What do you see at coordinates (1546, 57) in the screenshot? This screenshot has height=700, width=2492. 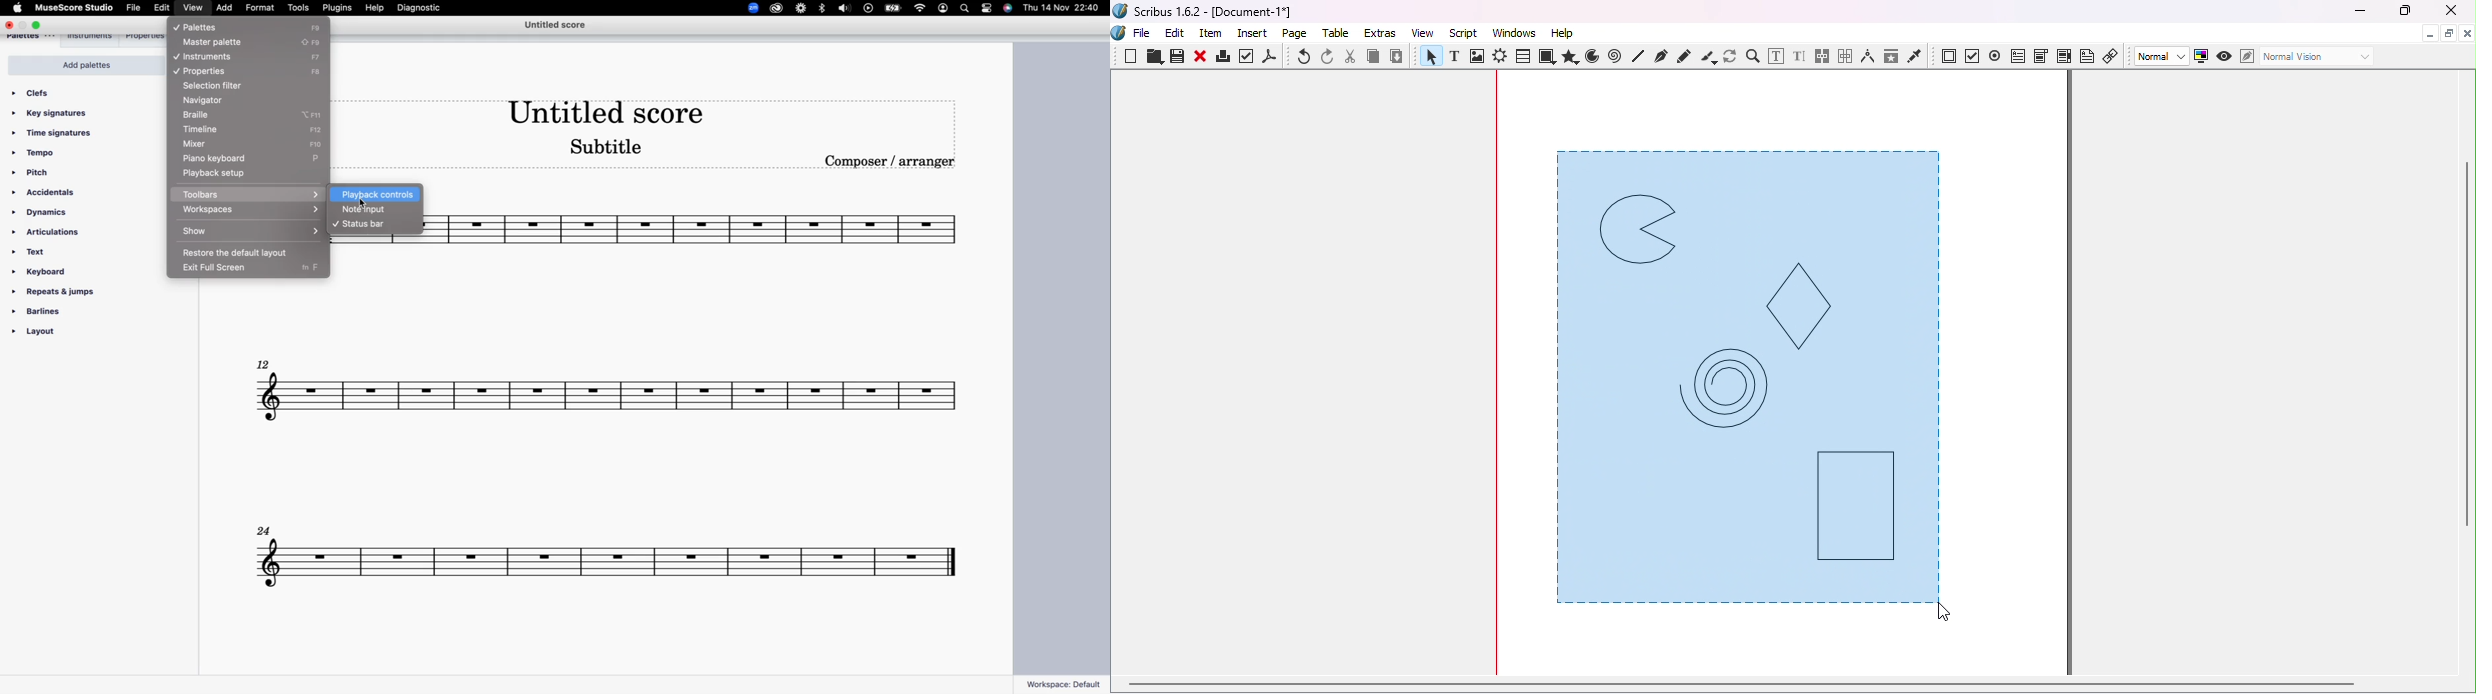 I see `Shapes` at bounding box center [1546, 57].